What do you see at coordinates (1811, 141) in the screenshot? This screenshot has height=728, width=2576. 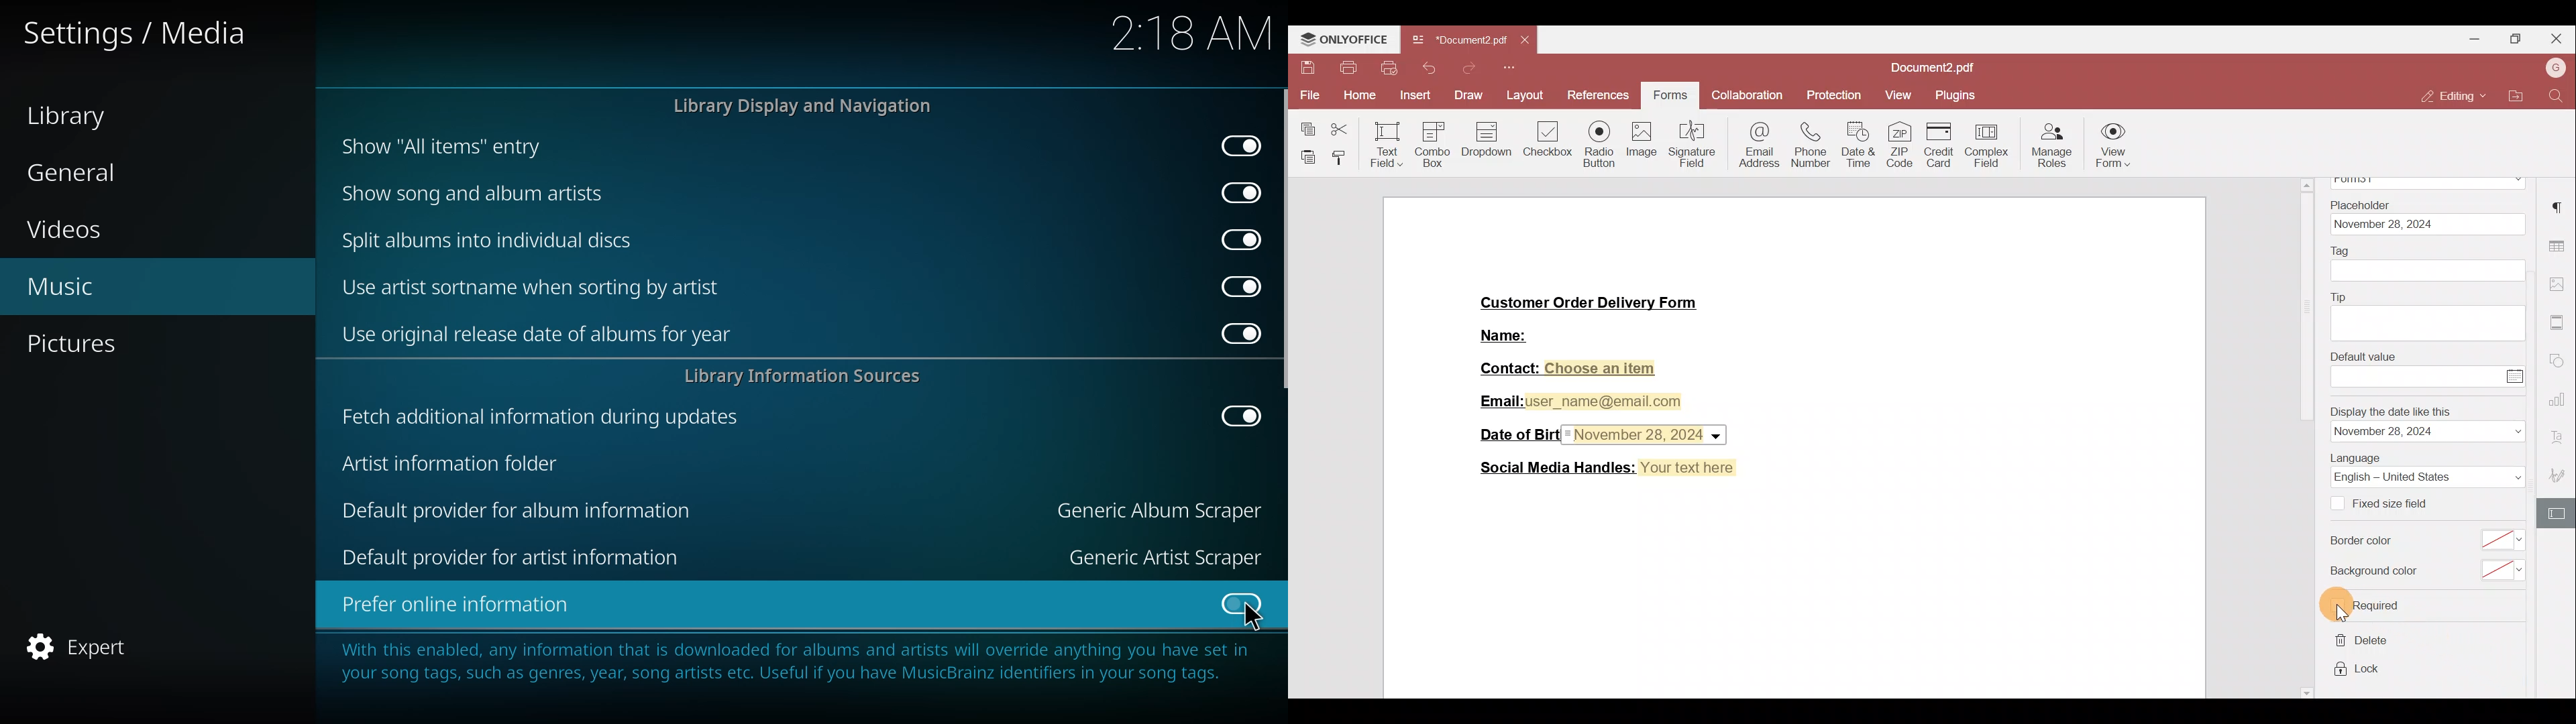 I see `Phone number` at bounding box center [1811, 141].